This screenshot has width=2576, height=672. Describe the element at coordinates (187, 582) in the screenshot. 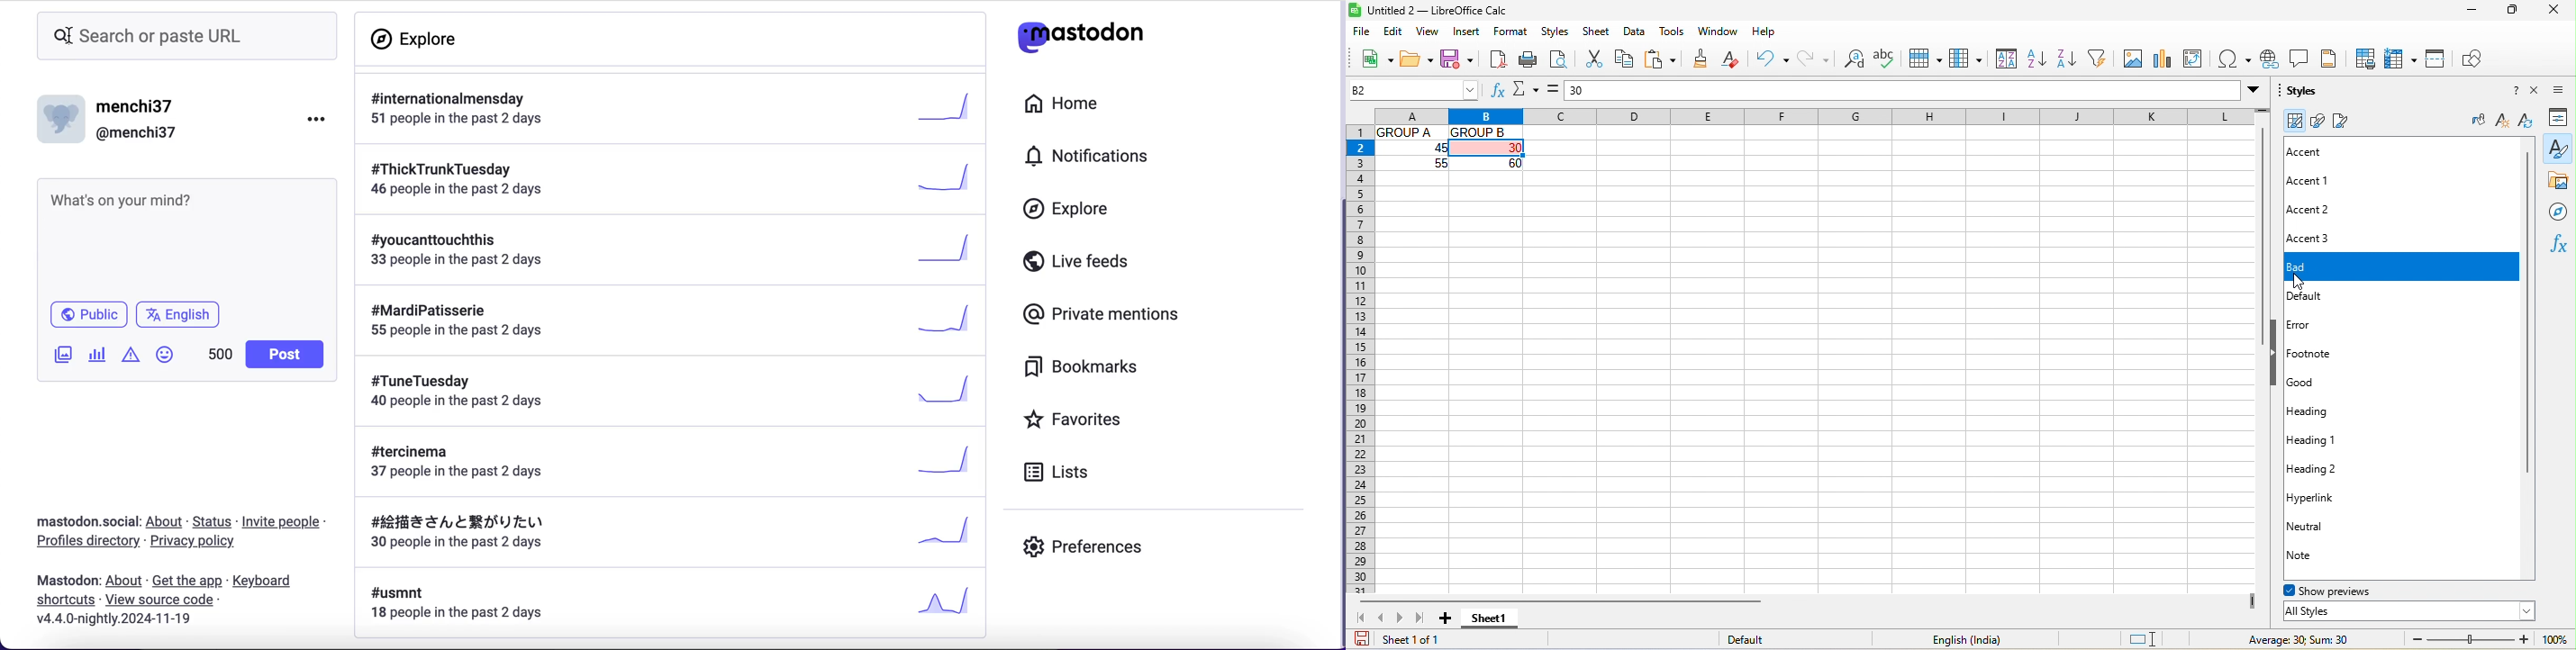

I see `get the app` at that location.